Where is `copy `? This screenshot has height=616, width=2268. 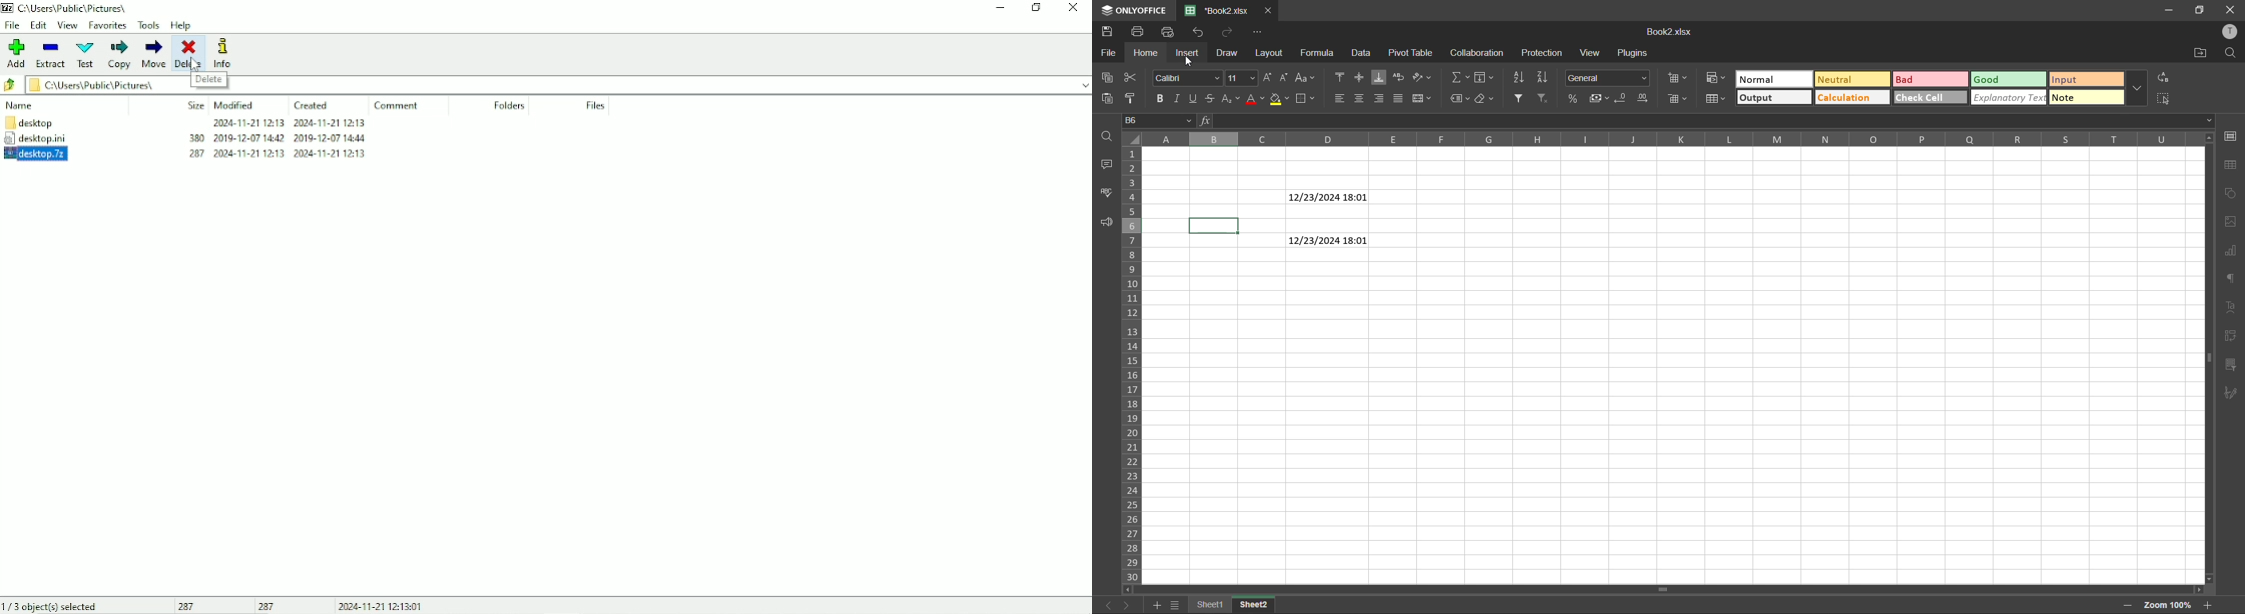
copy  is located at coordinates (1105, 76).